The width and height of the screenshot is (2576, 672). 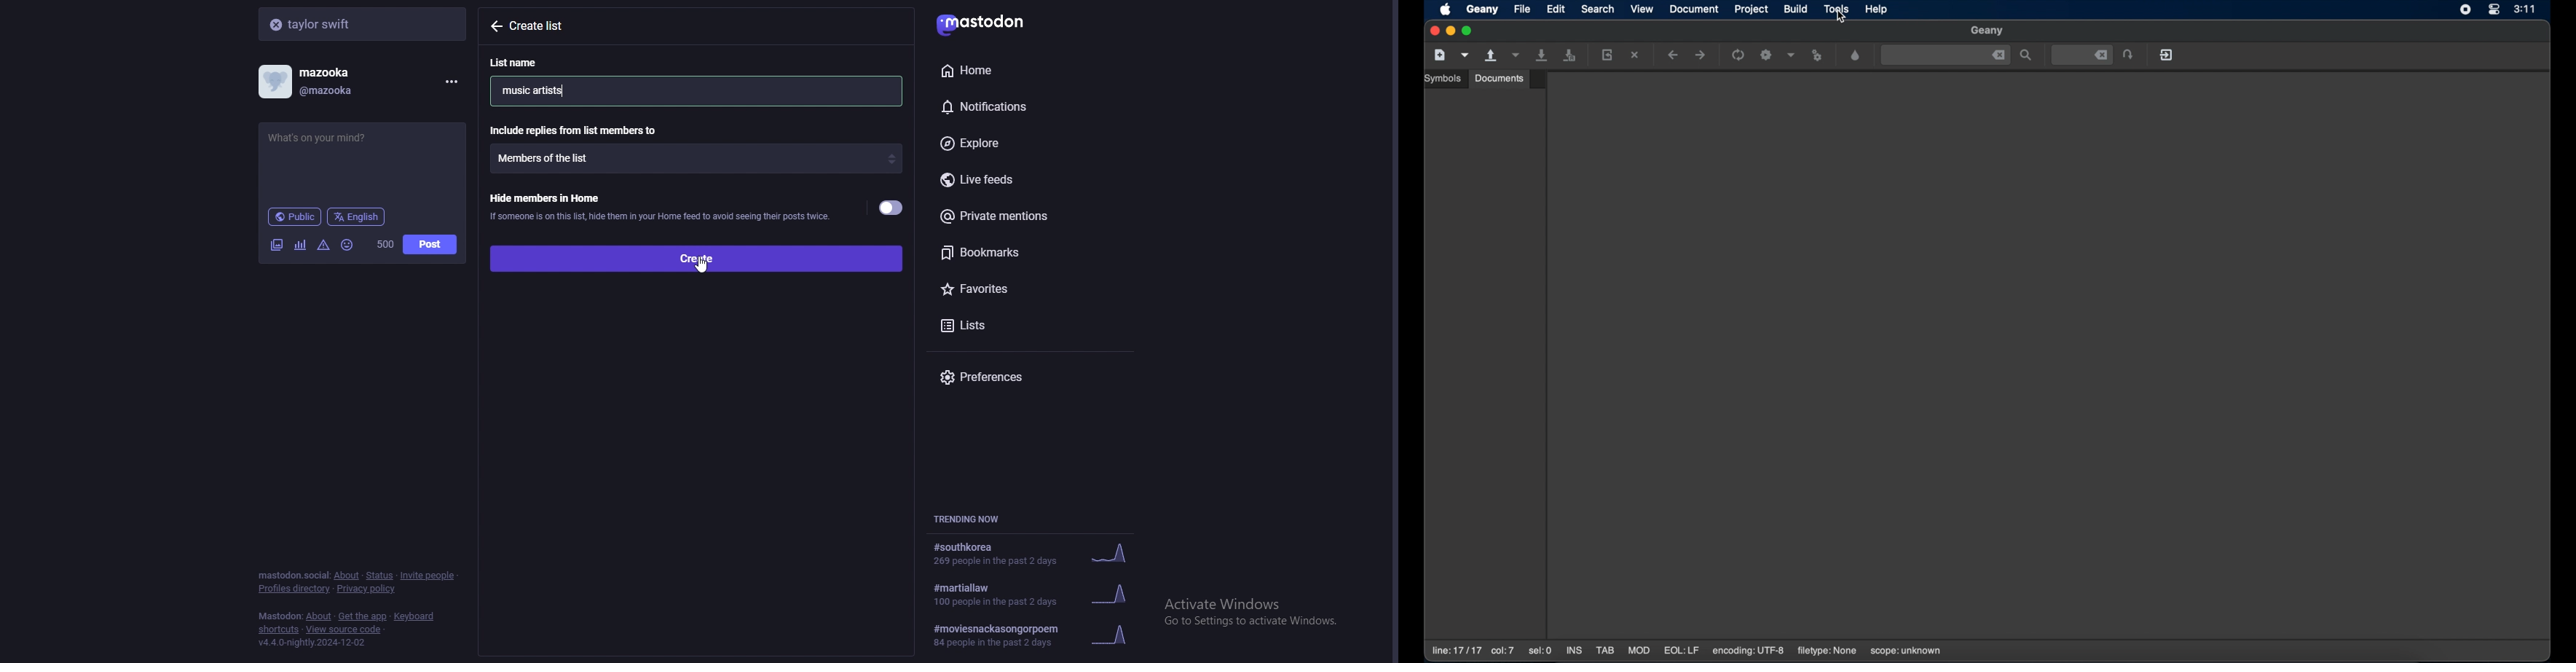 I want to click on find the entered text in the file, so click(x=2027, y=56).